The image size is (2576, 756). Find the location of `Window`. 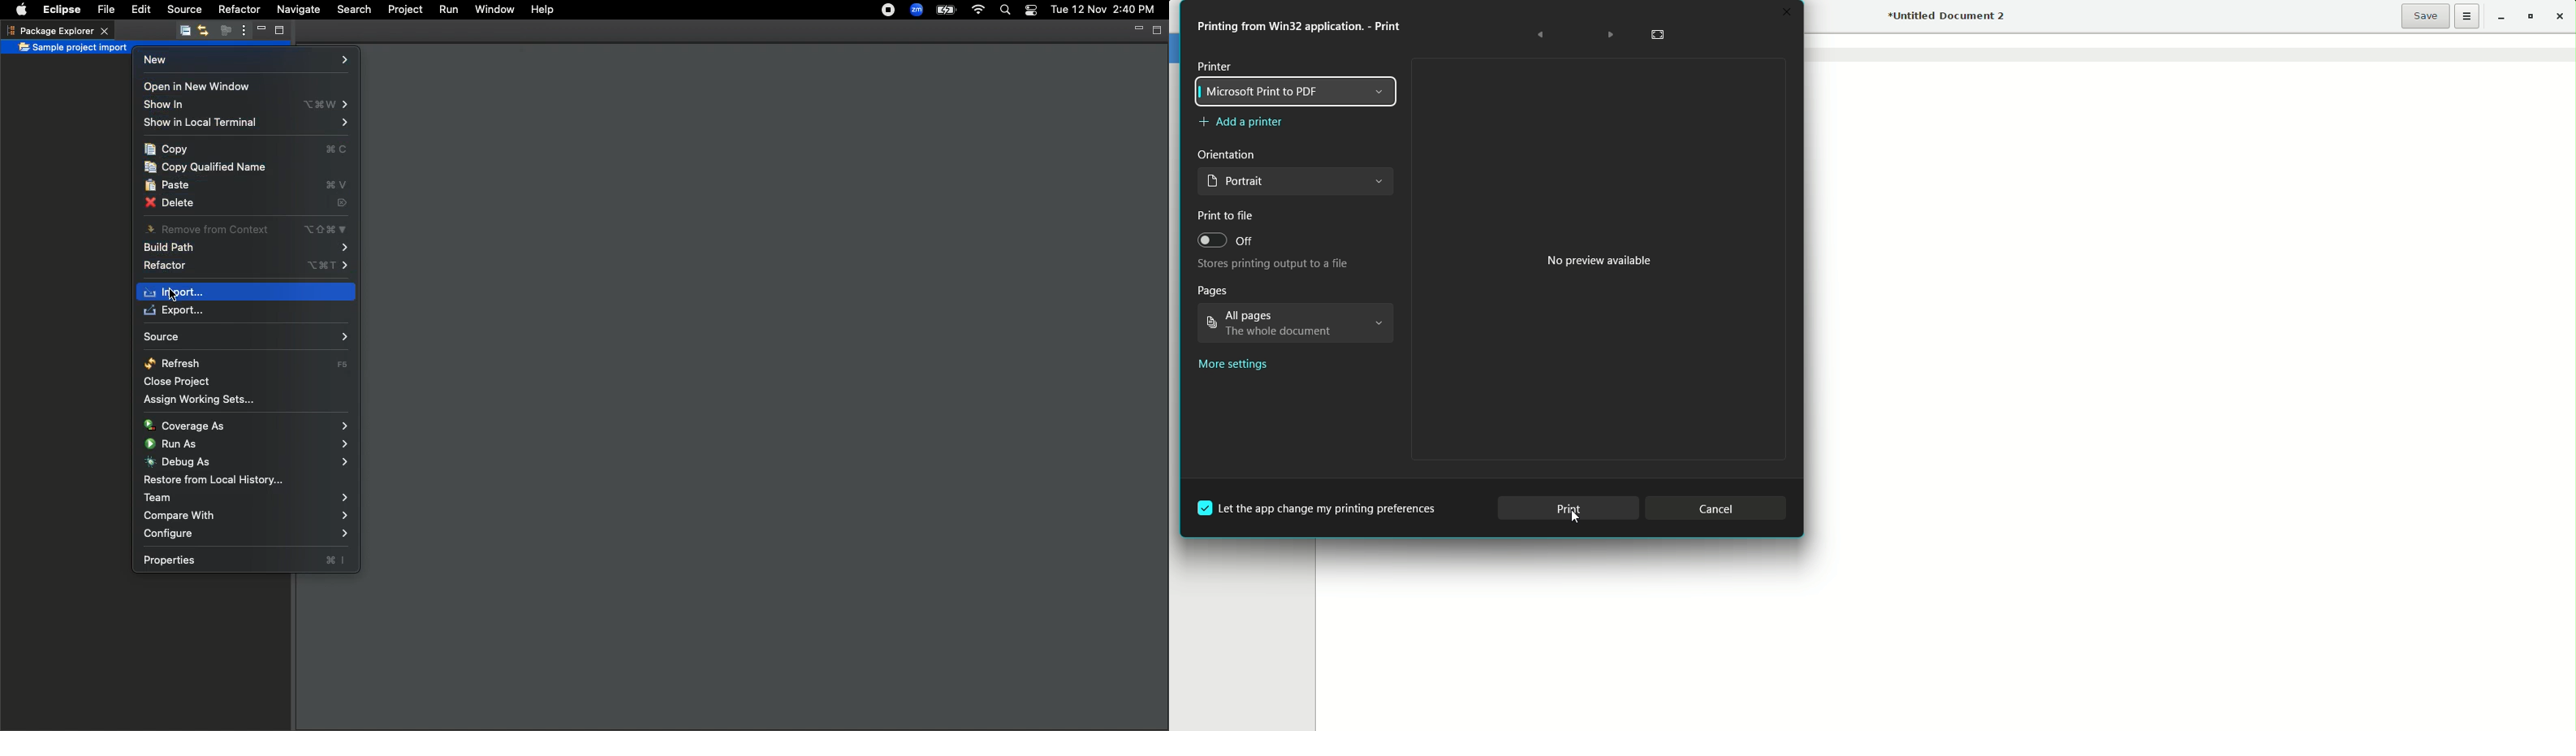

Window is located at coordinates (494, 10).